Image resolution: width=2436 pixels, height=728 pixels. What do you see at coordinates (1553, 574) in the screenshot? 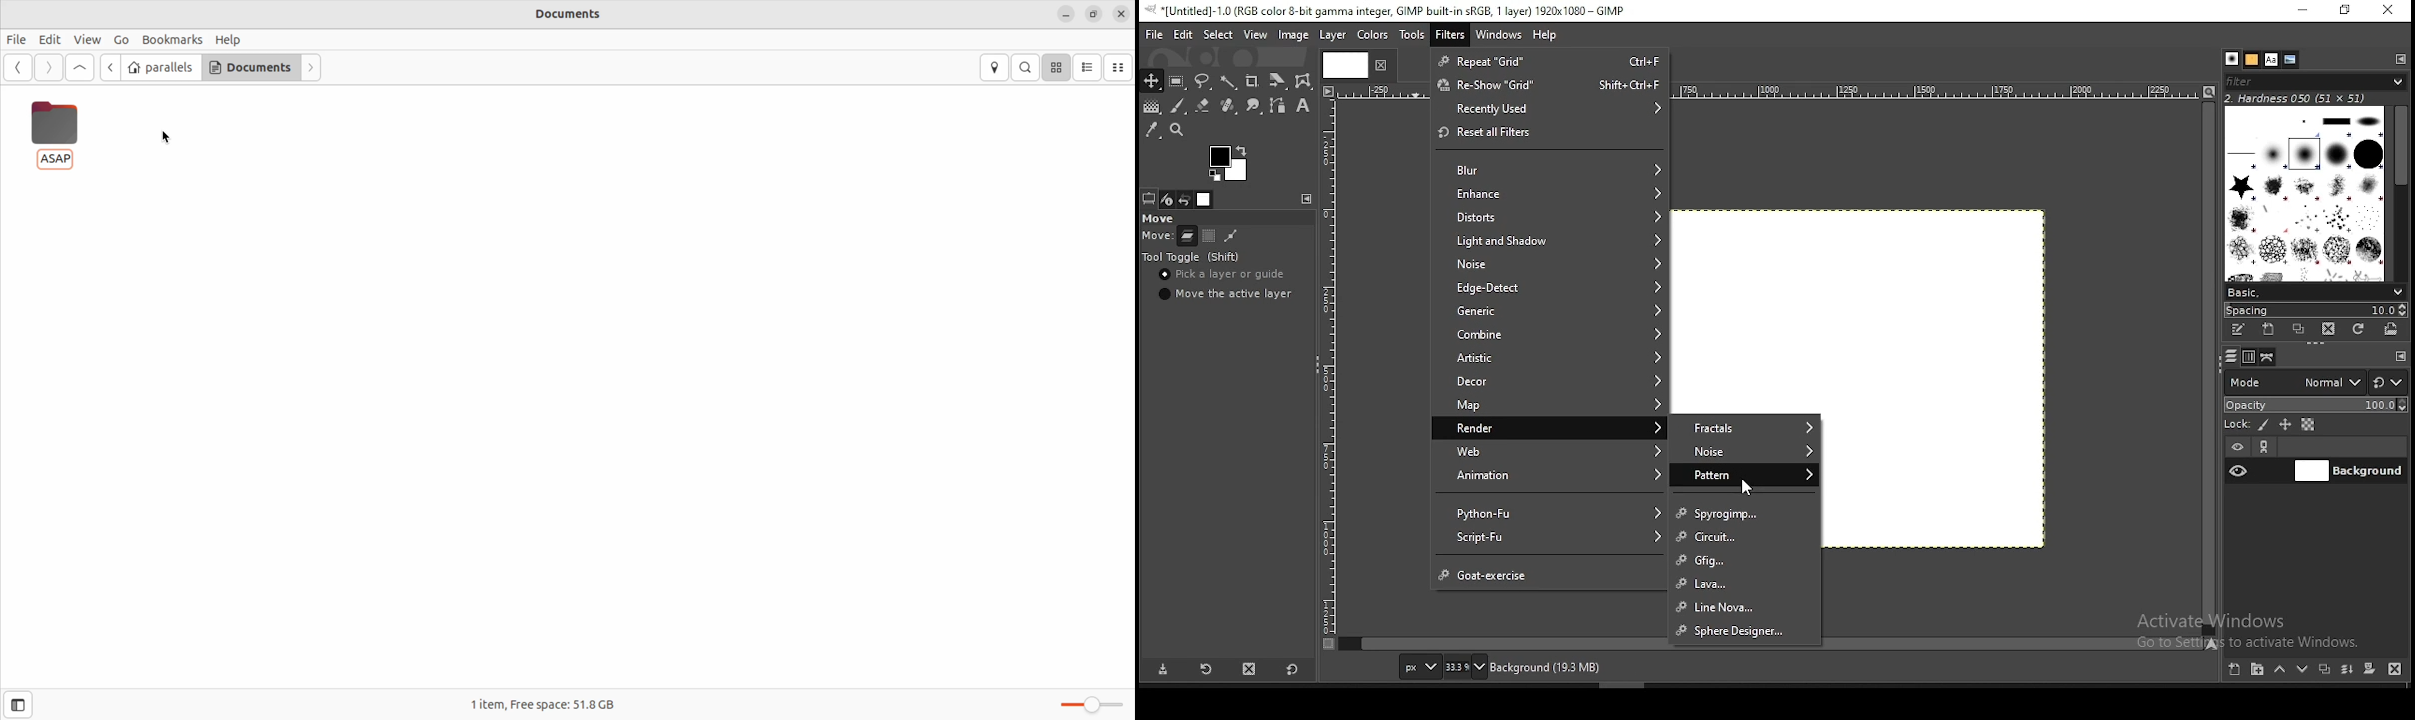
I see `goat exercise` at bounding box center [1553, 574].